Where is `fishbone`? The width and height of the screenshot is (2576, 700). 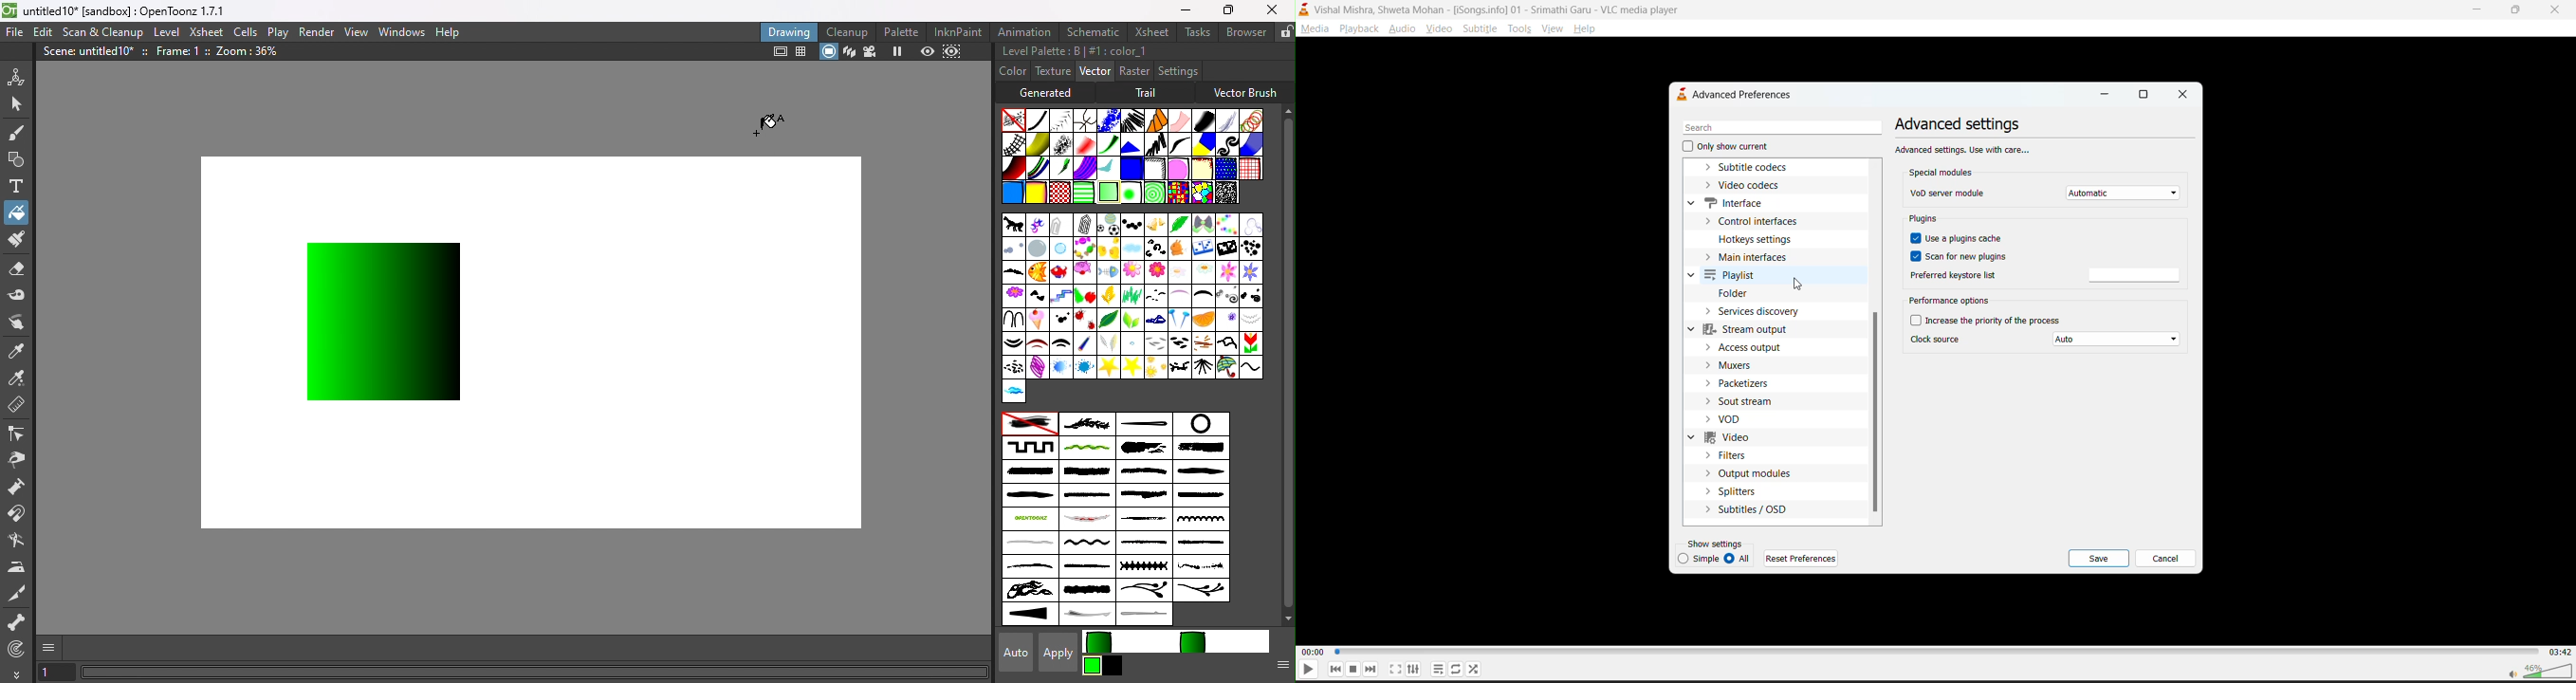
fishbone is located at coordinates (1108, 272).